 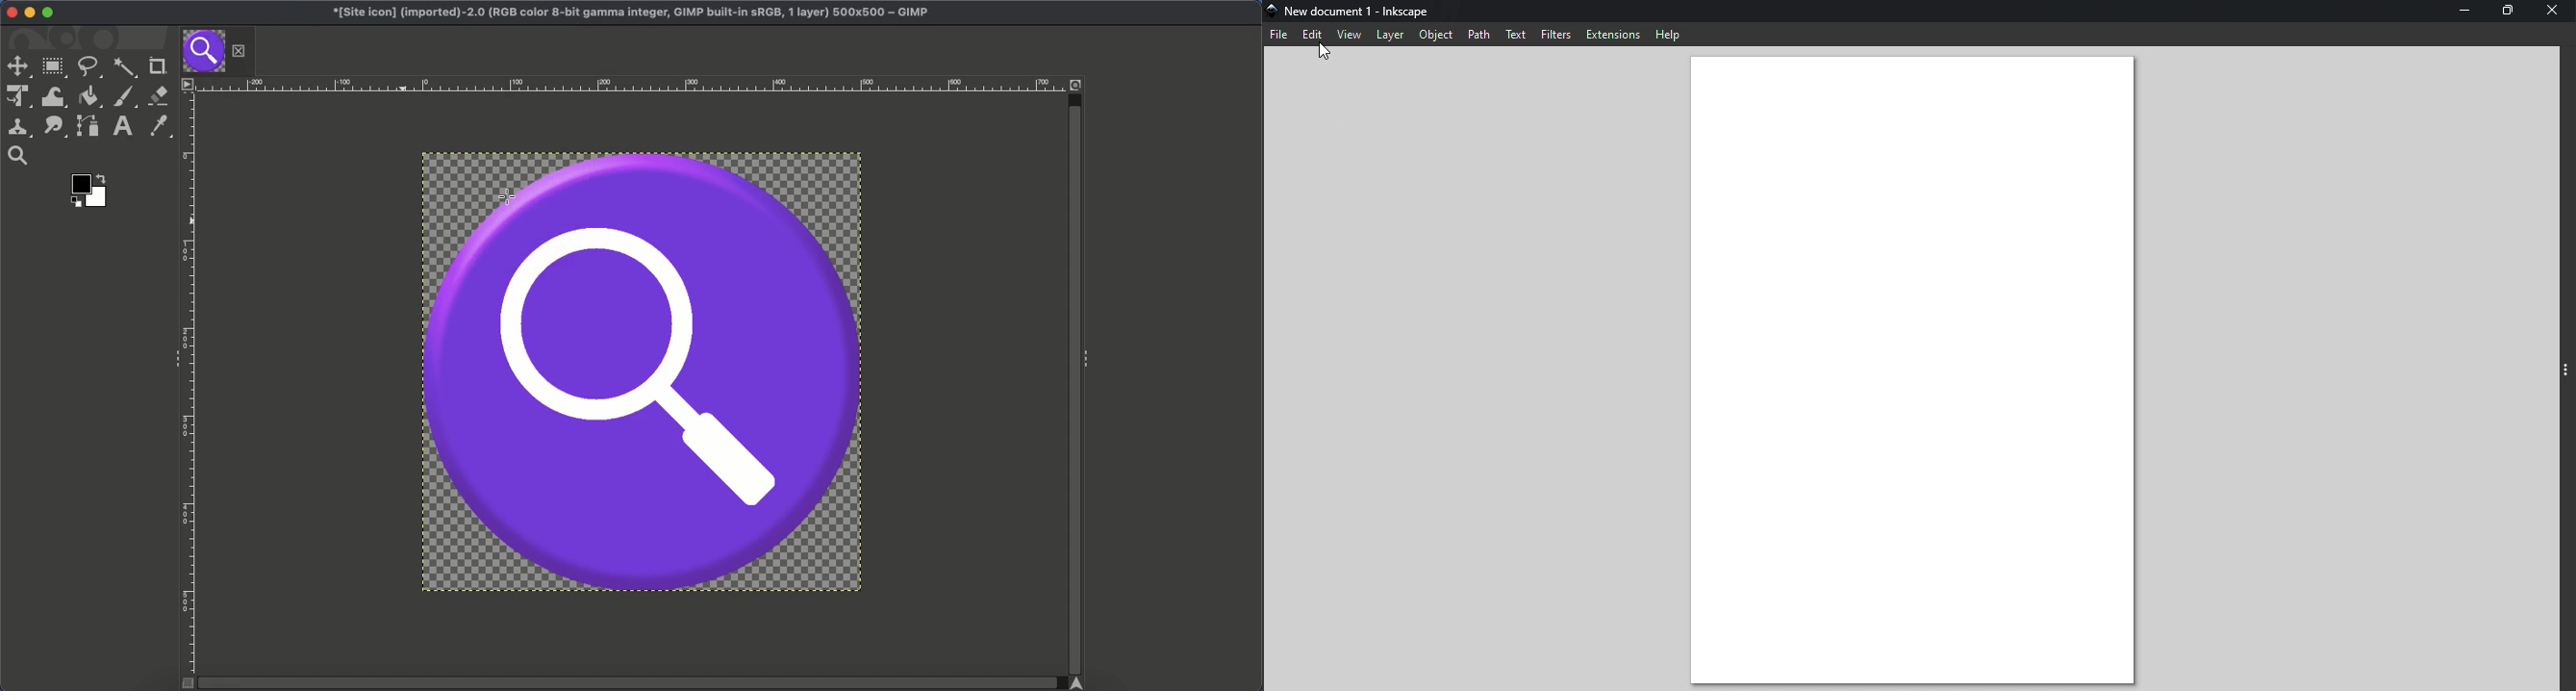 What do you see at coordinates (1673, 34) in the screenshot?
I see `Help` at bounding box center [1673, 34].